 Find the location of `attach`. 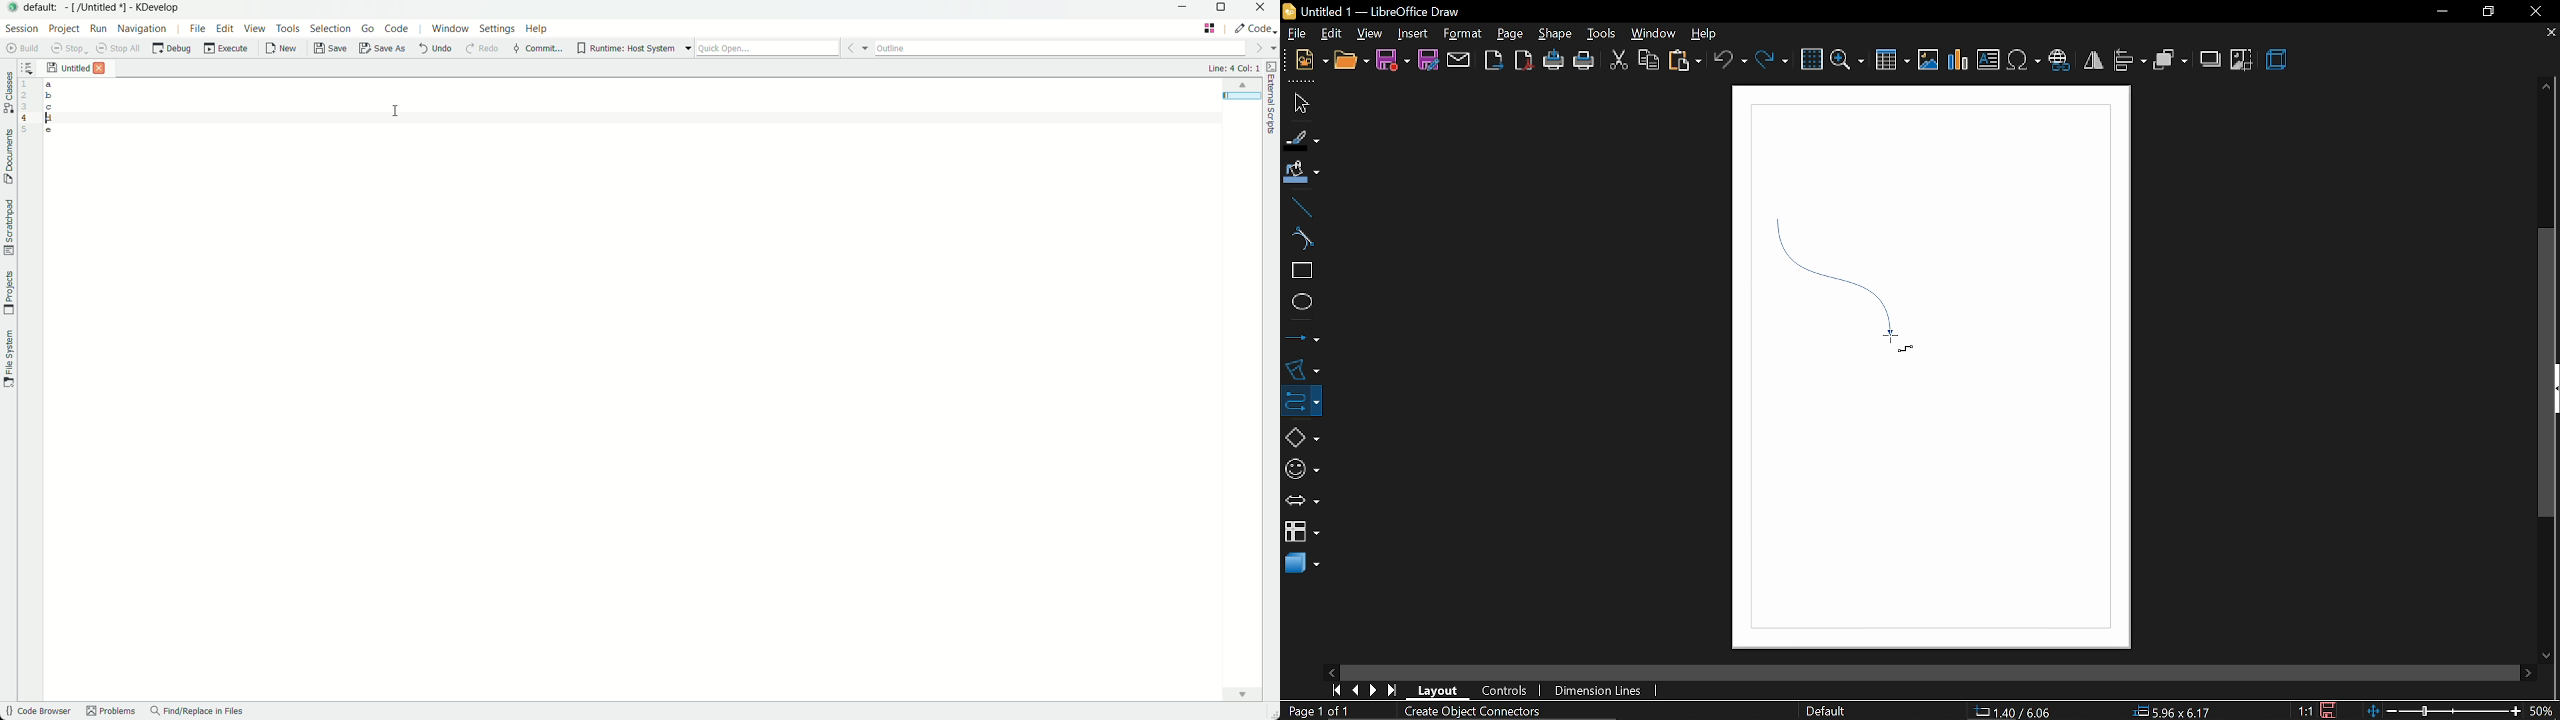

attach is located at coordinates (1458, 60).